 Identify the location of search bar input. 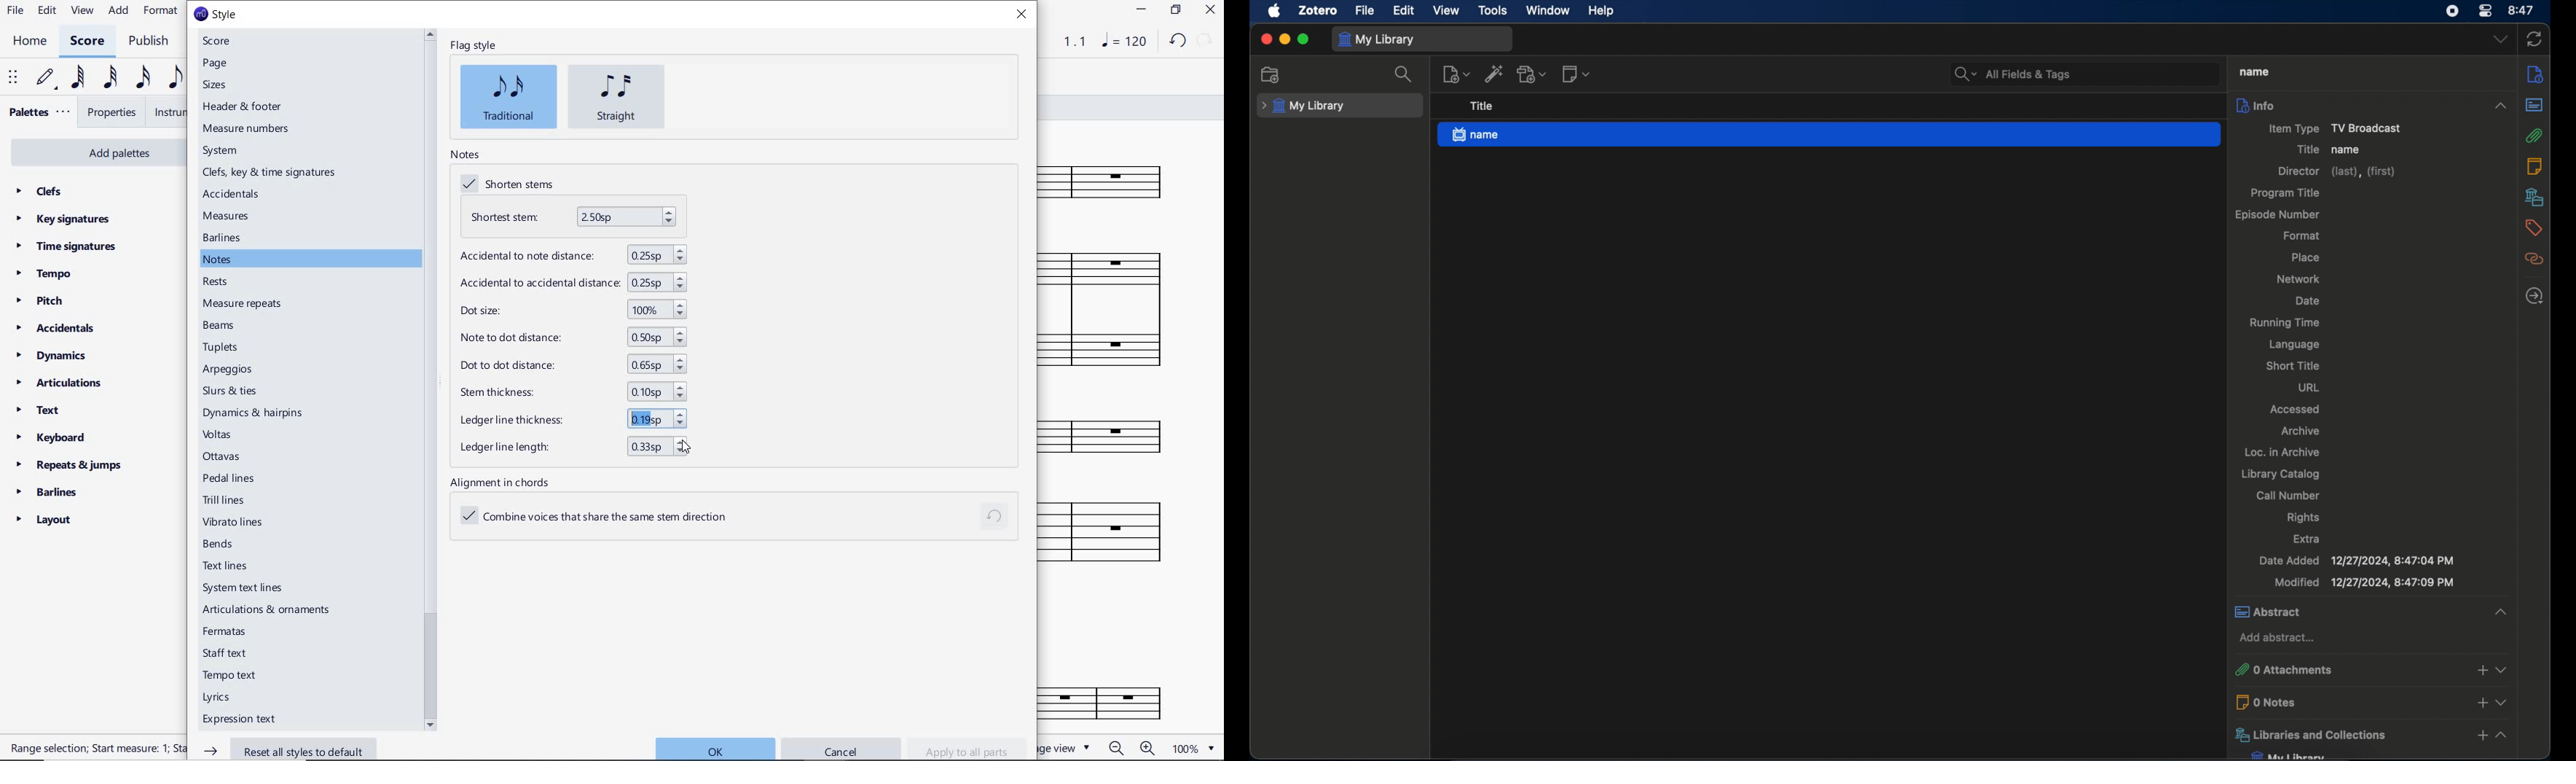
(2100, 72).